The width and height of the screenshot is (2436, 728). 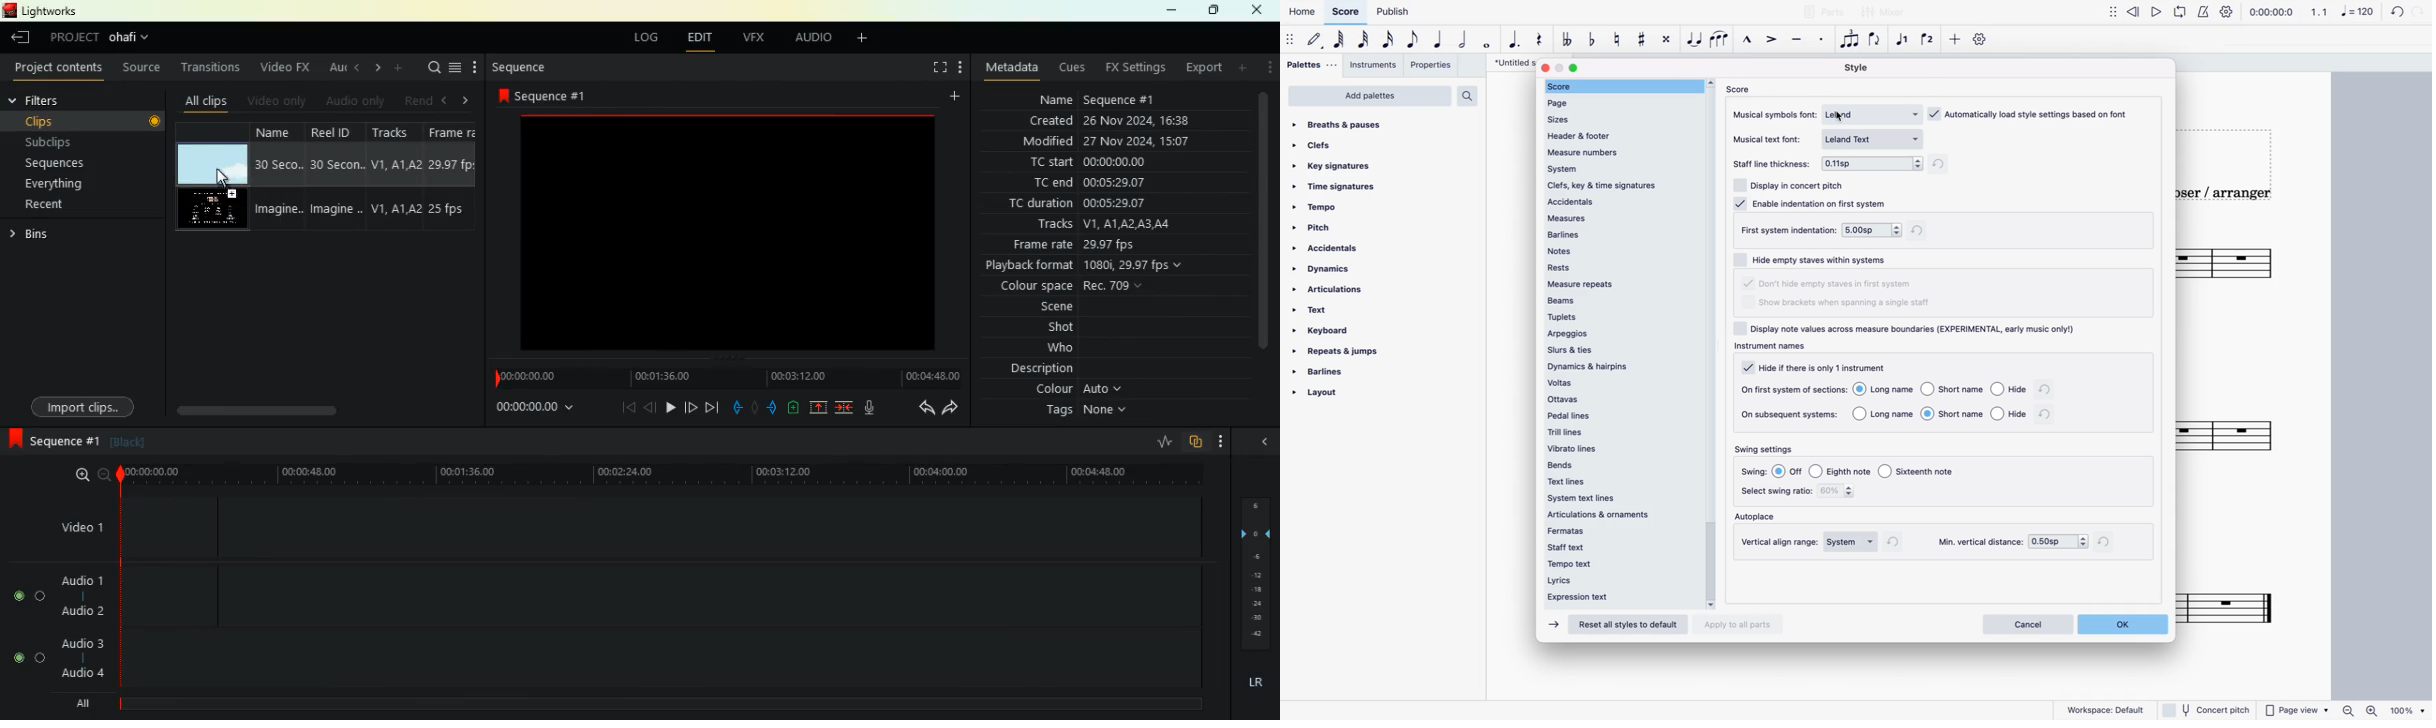 I want to click on score, so click(x=1741, y=88).